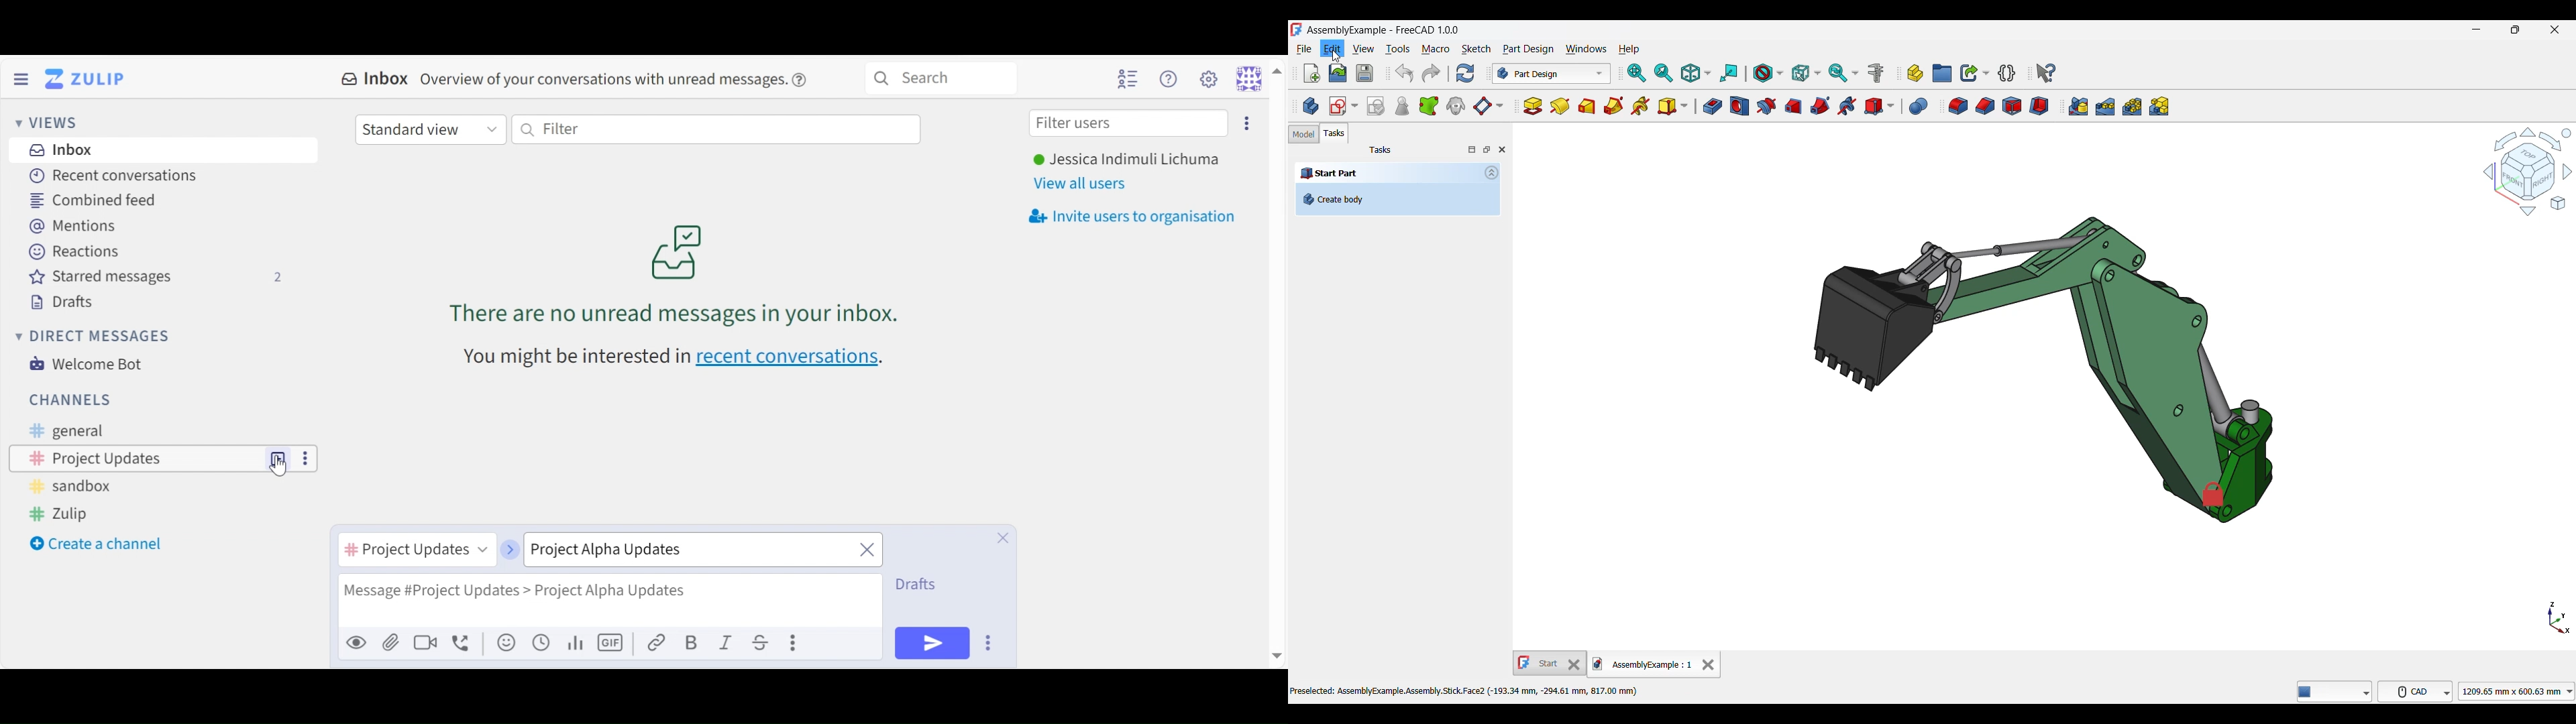 The image size is (2576, 728). I want to click on Create part, so click(1915, 74).